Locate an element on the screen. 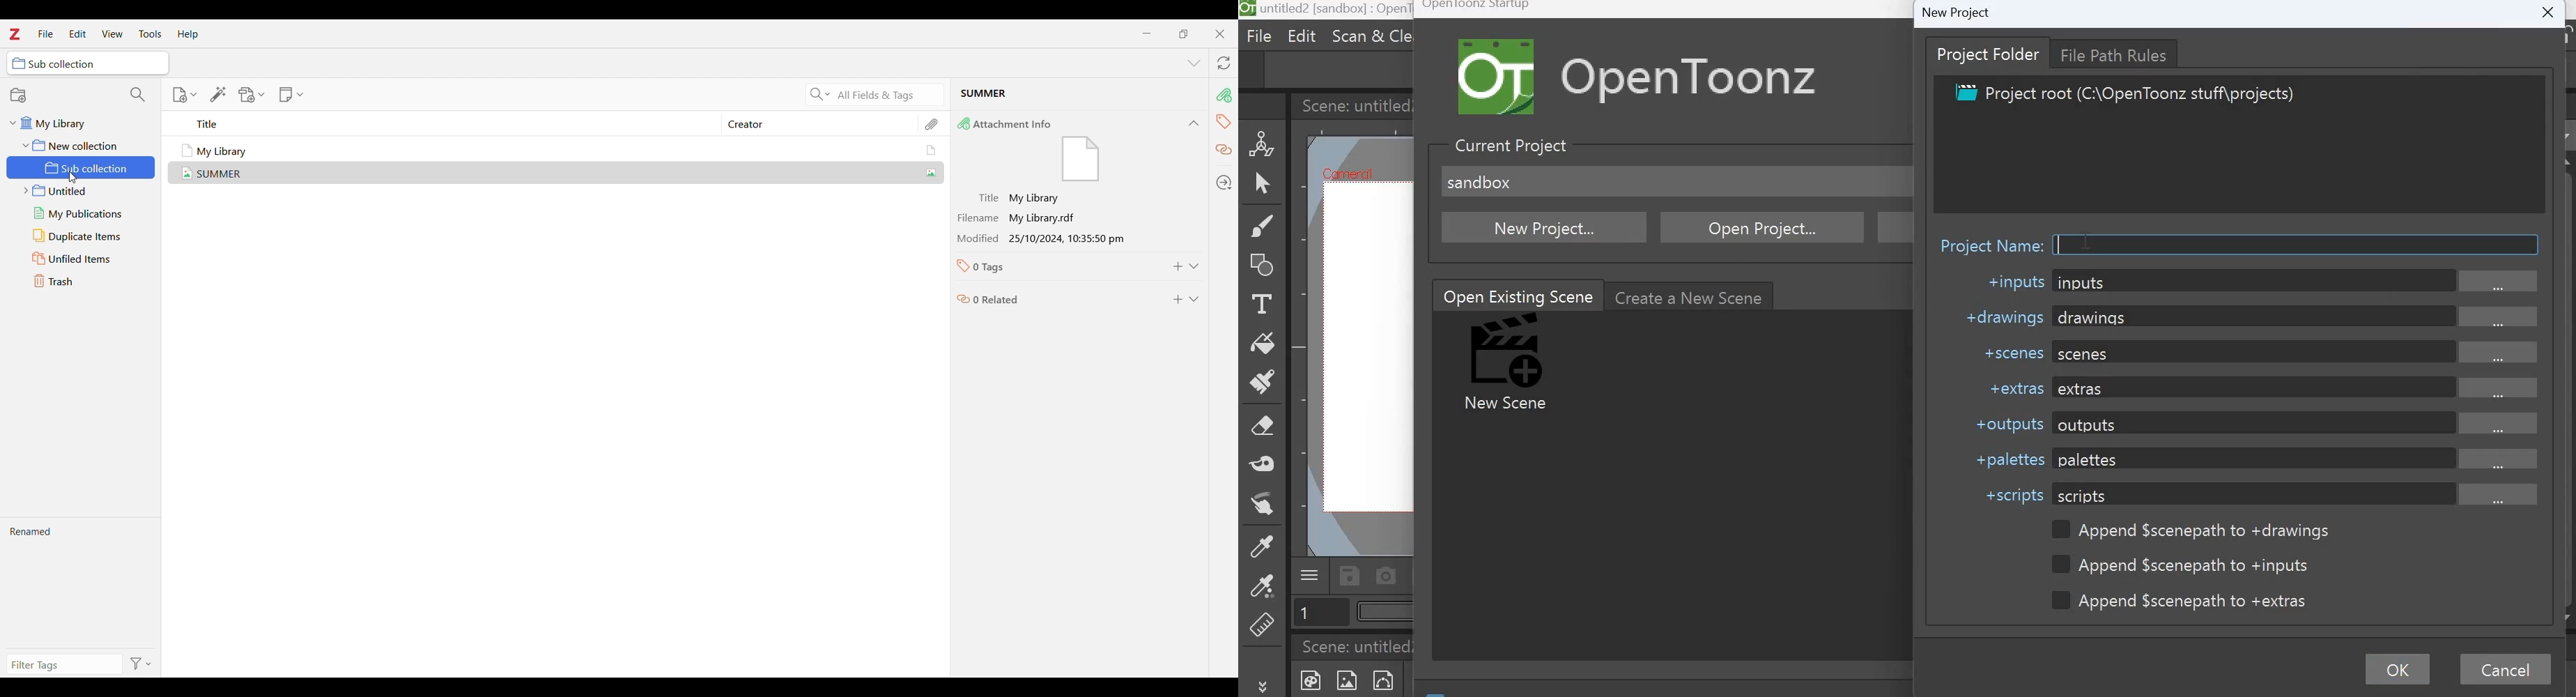 This screenshot has height=700, width=2576. Finger tool is located at coordinates (1267, 509).